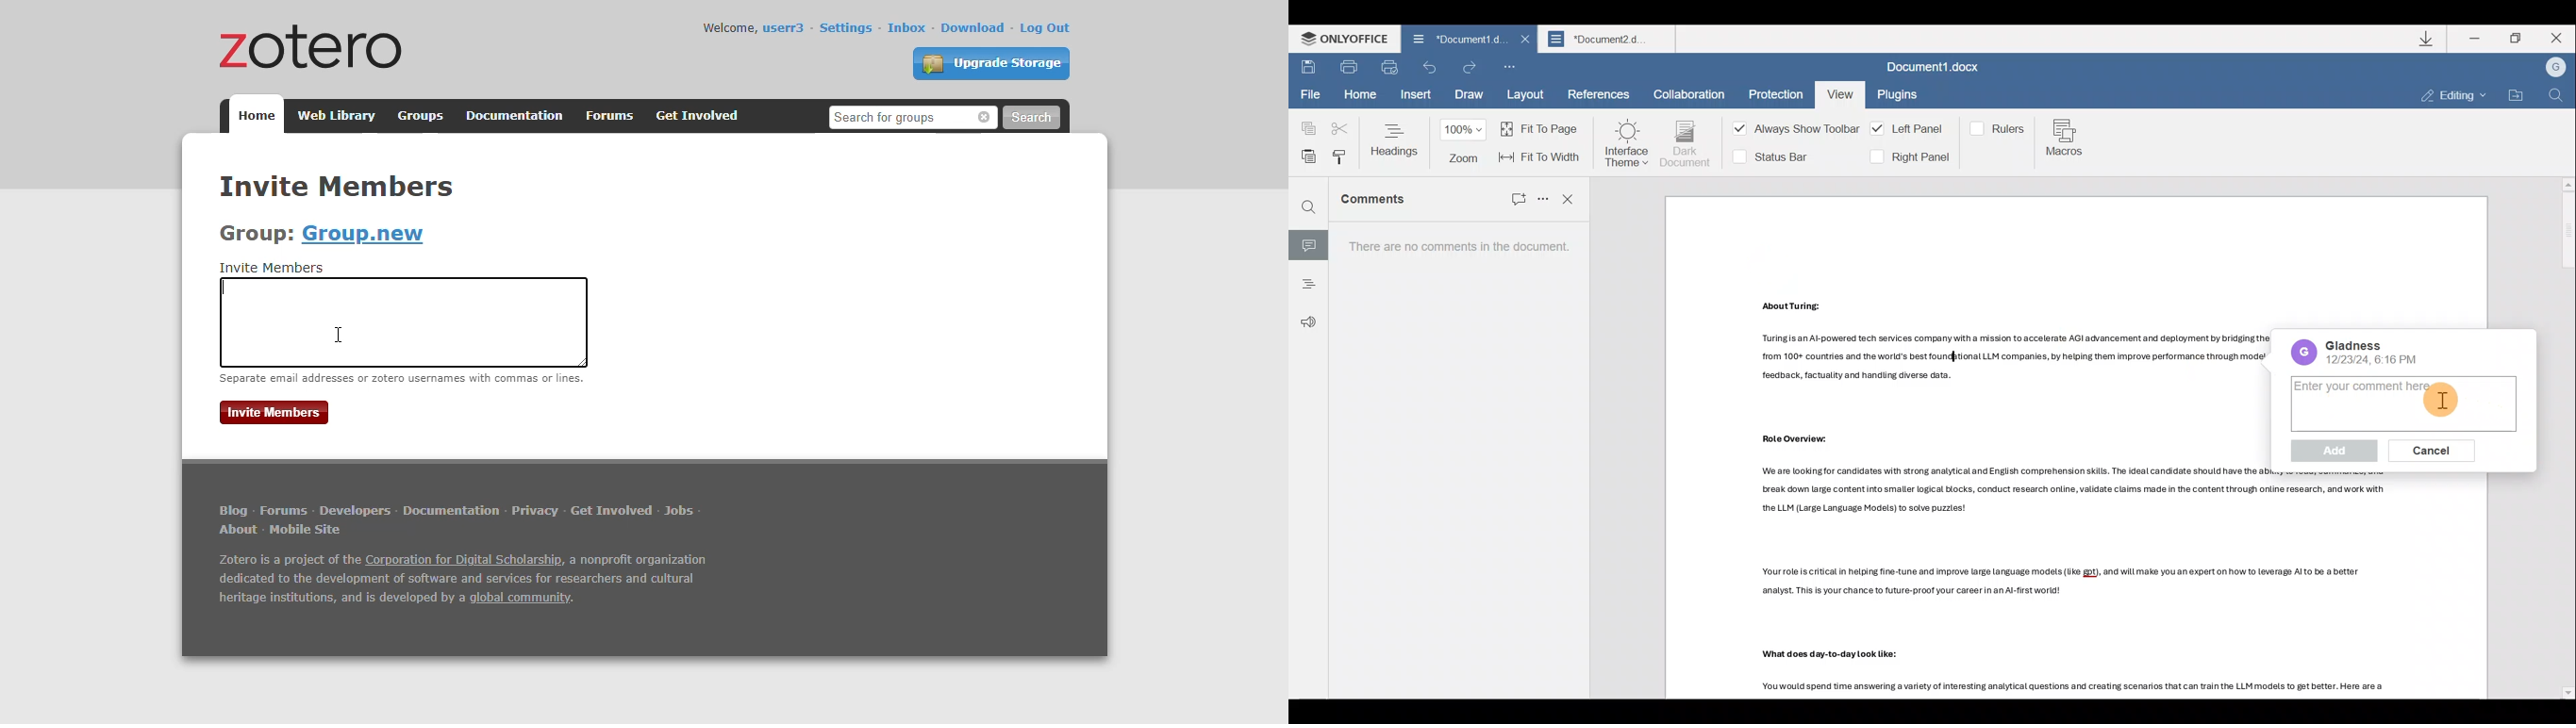  Describe the element at coordinates (461, 581) in the screenshot. I see `Zotero is a project of the Corporation for Digital Scholarship, a nonprofit organization
dedicated to the development of software and services for researchers and cultural
heritage institutions, and is developed by a global community.` at that location.